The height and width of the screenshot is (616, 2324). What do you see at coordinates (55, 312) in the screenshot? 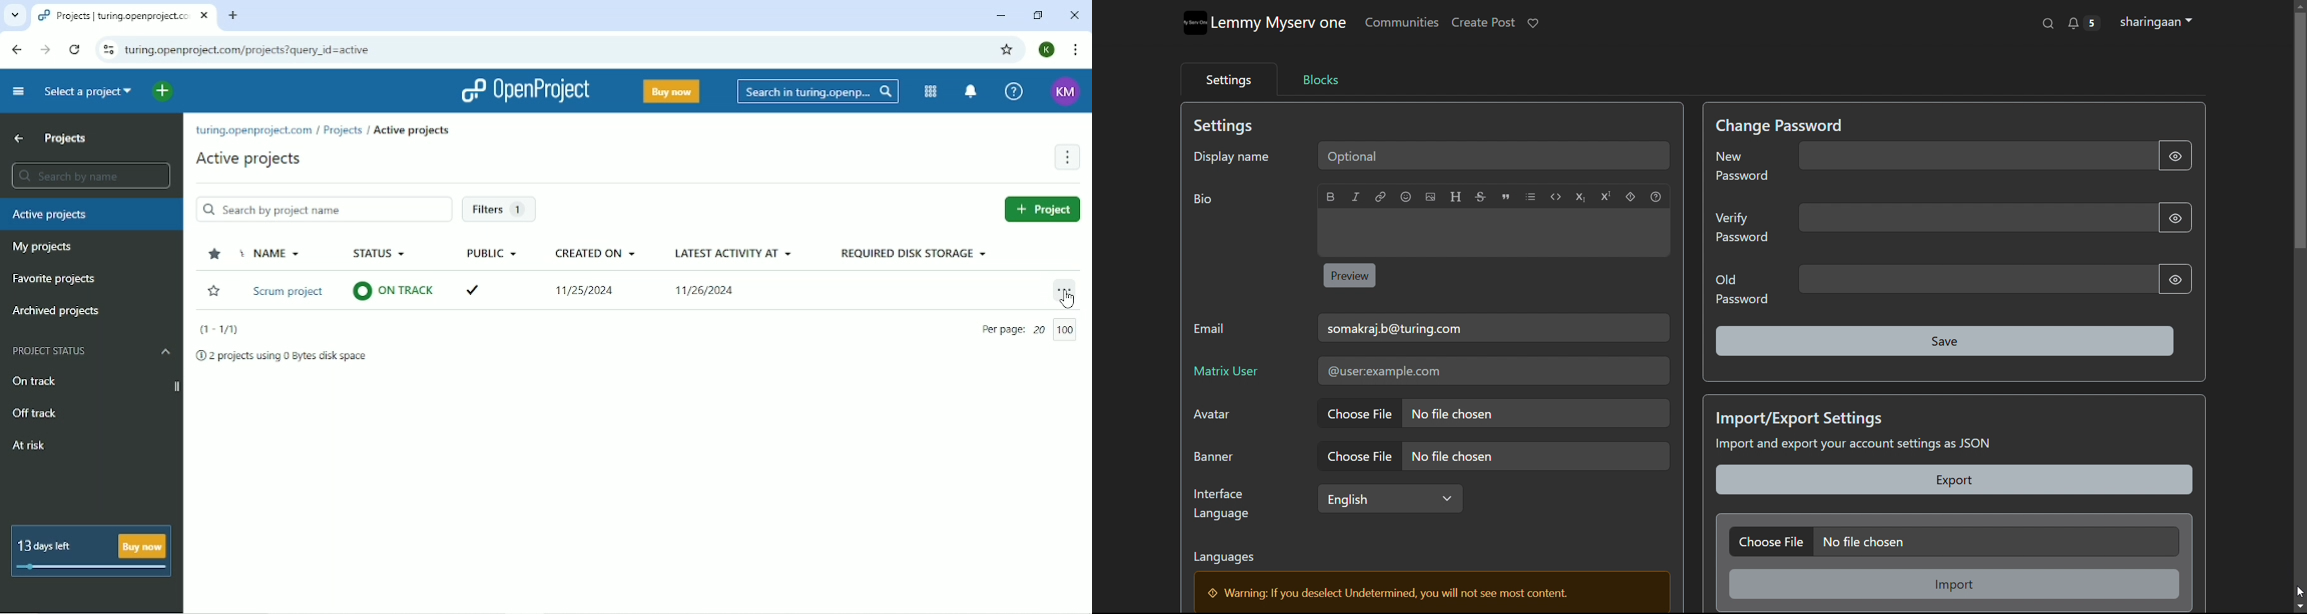
I see `Archived projects` at bounding box center [55, 312].